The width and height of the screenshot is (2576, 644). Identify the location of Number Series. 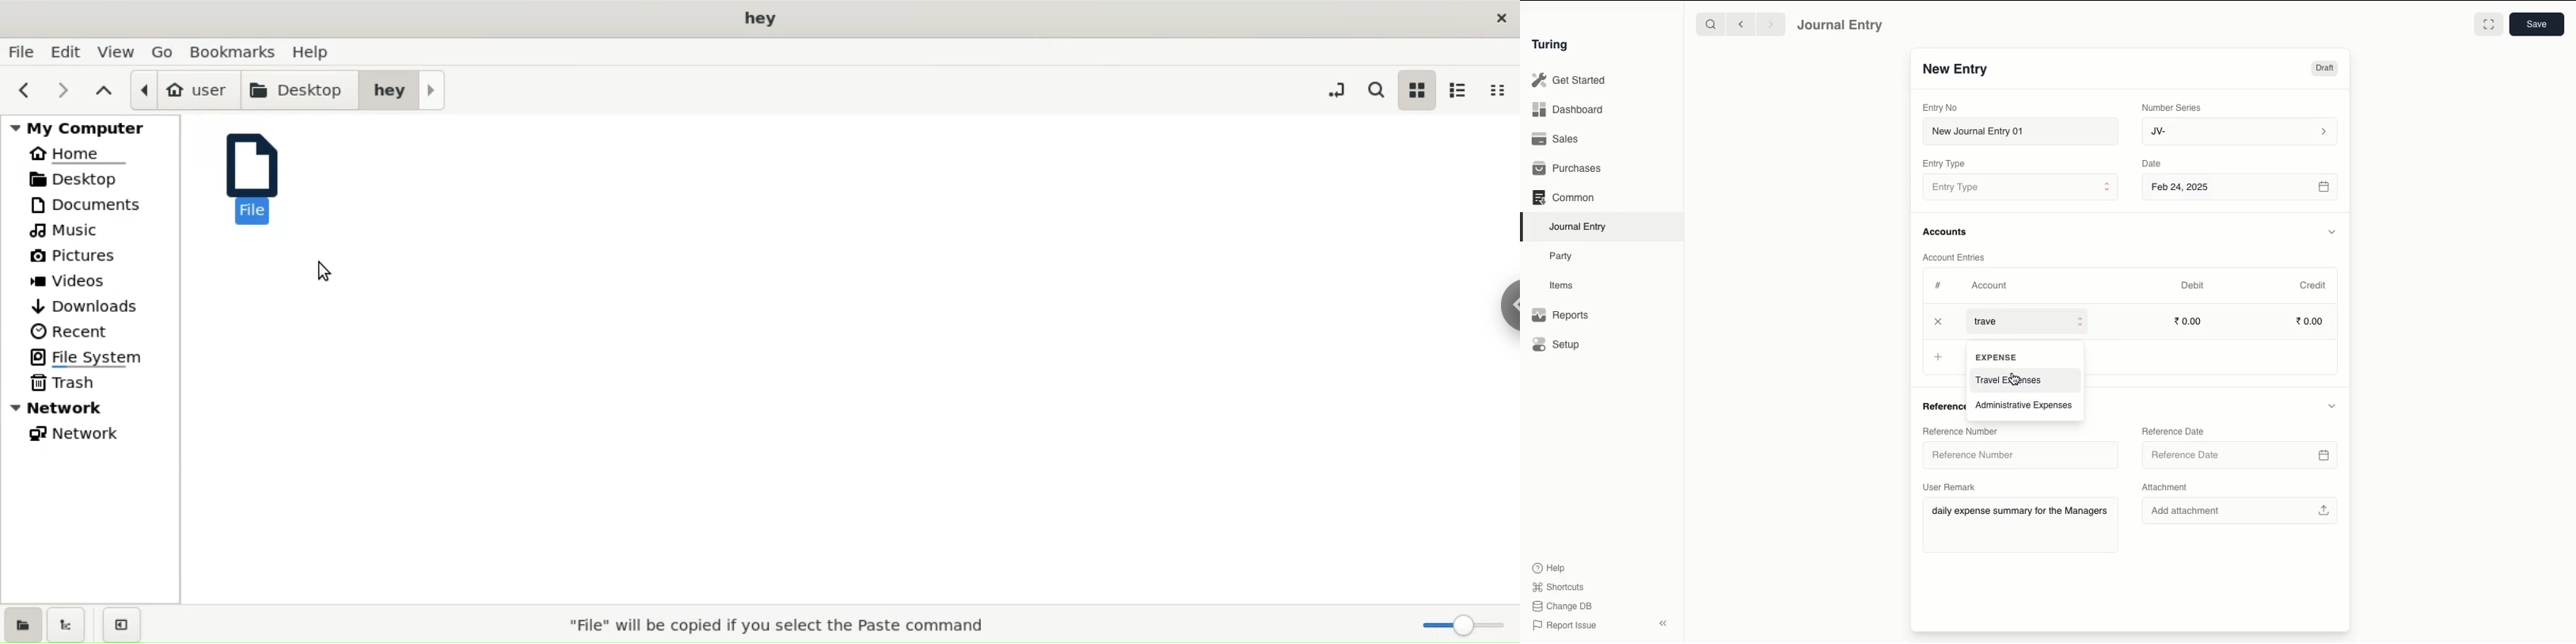
(2175, 108).